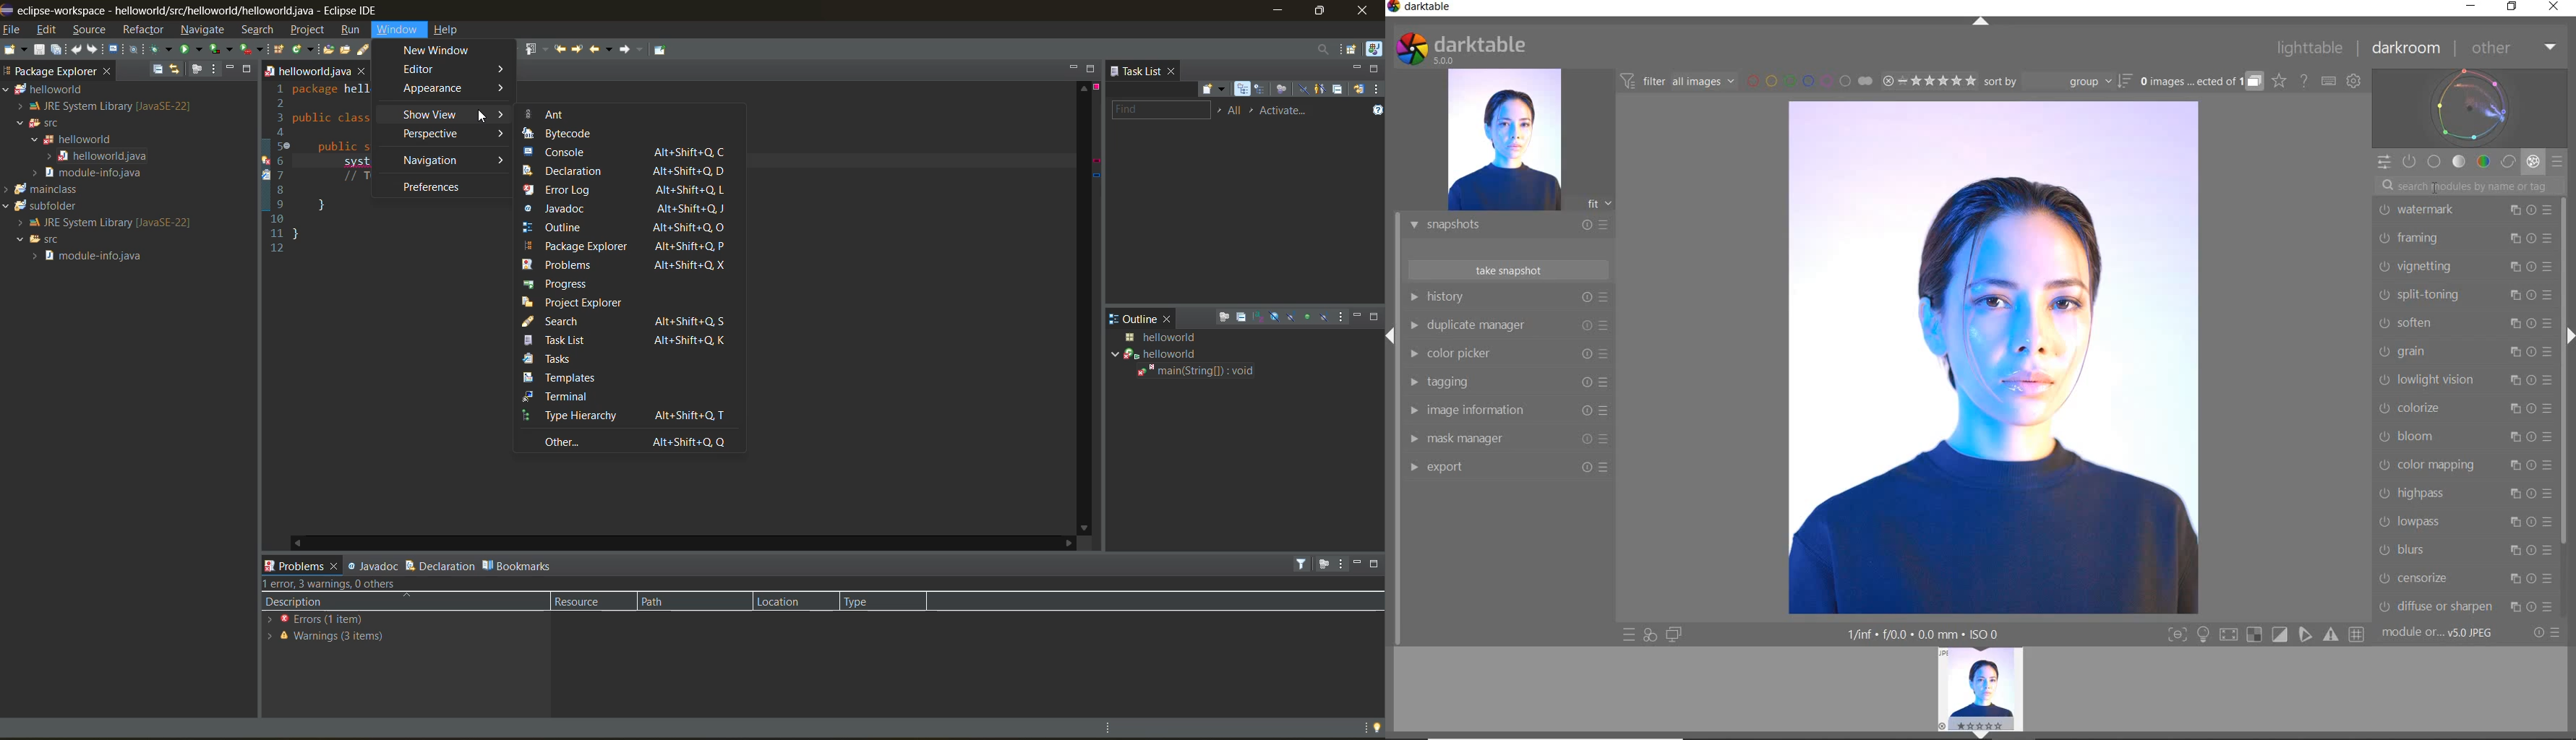  I want to click on maximize, so click(1377, 70).